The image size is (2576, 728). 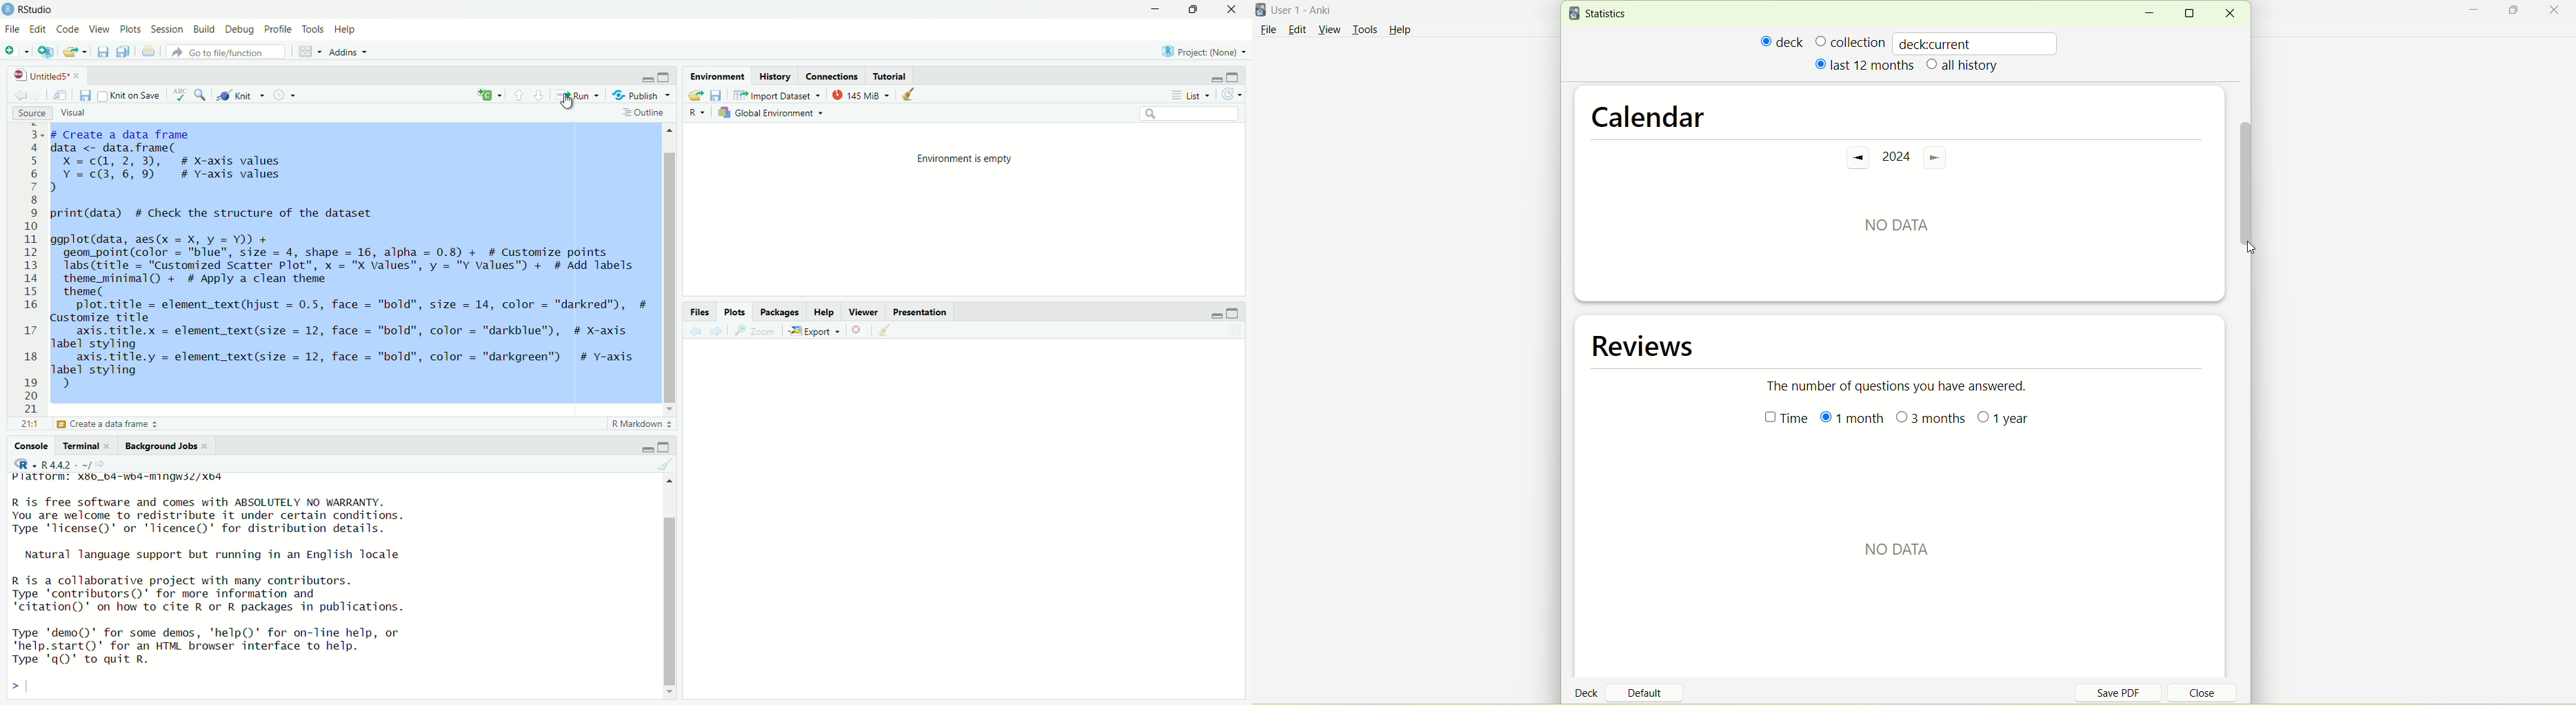 What do you see at coordinates (754, 332) in the screenshot?
I see `Zoom` at bounding box center [754, 332].